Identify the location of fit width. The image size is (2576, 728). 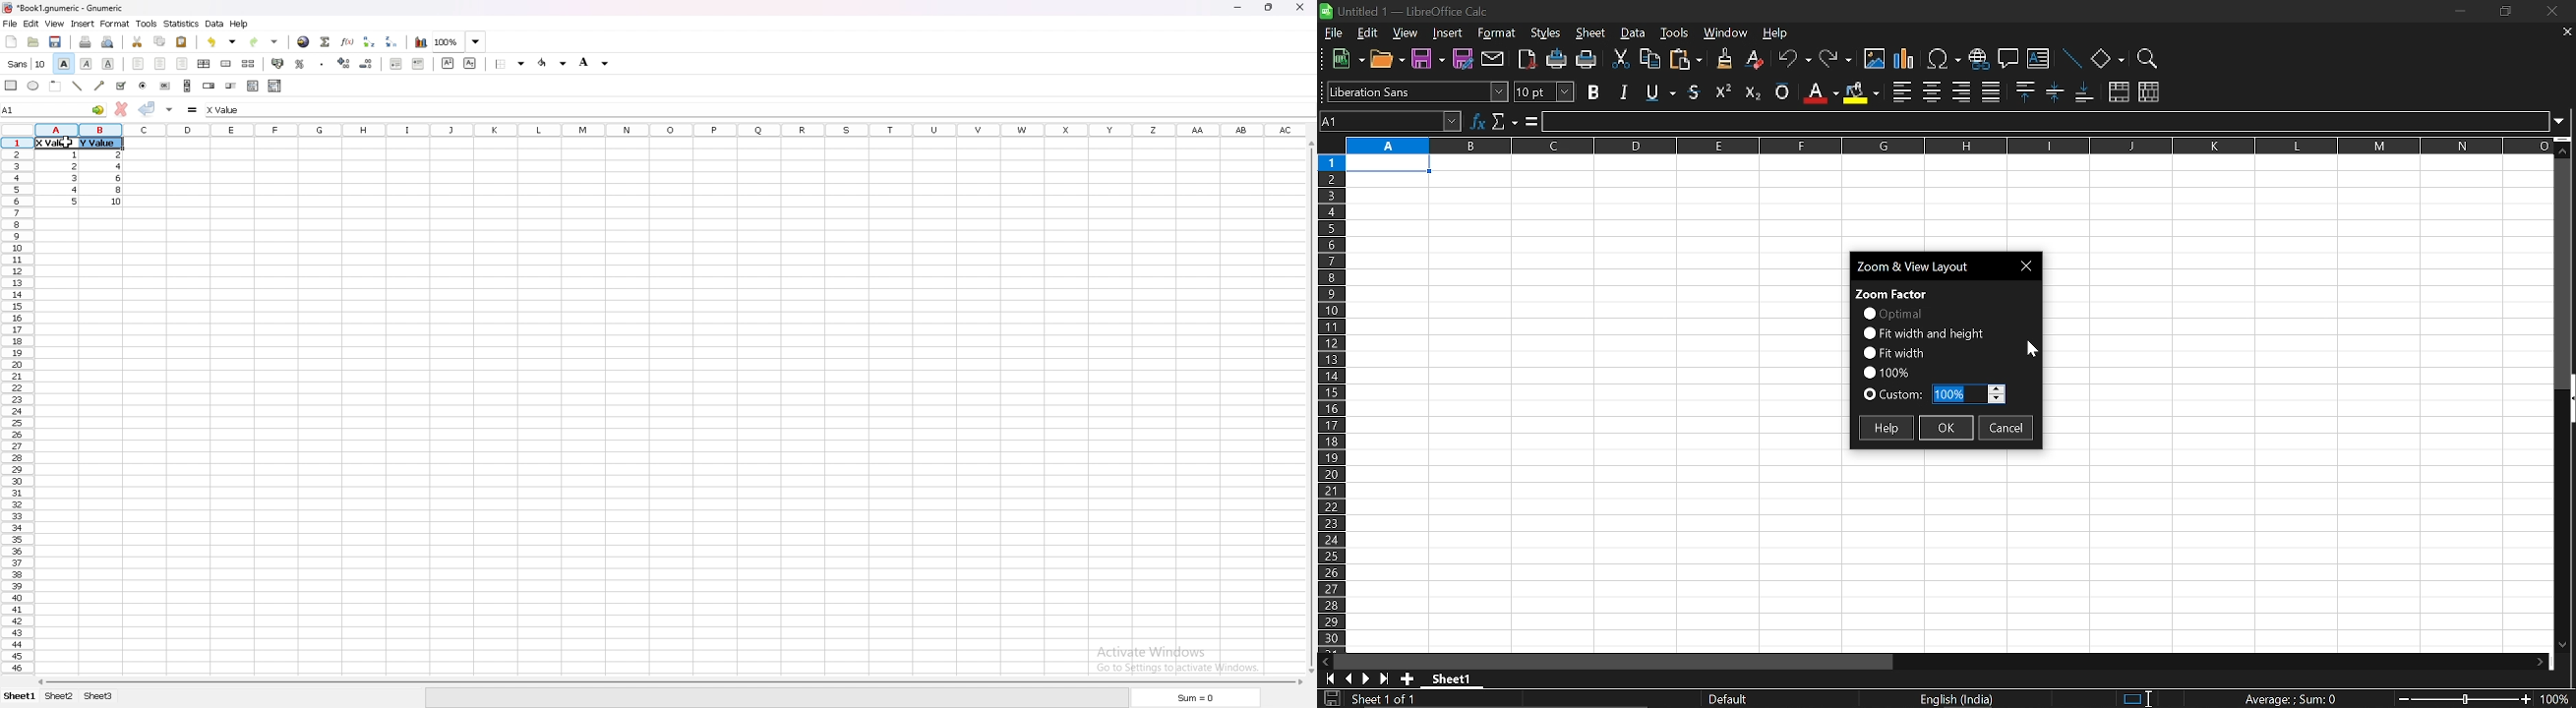
(1893, 352).